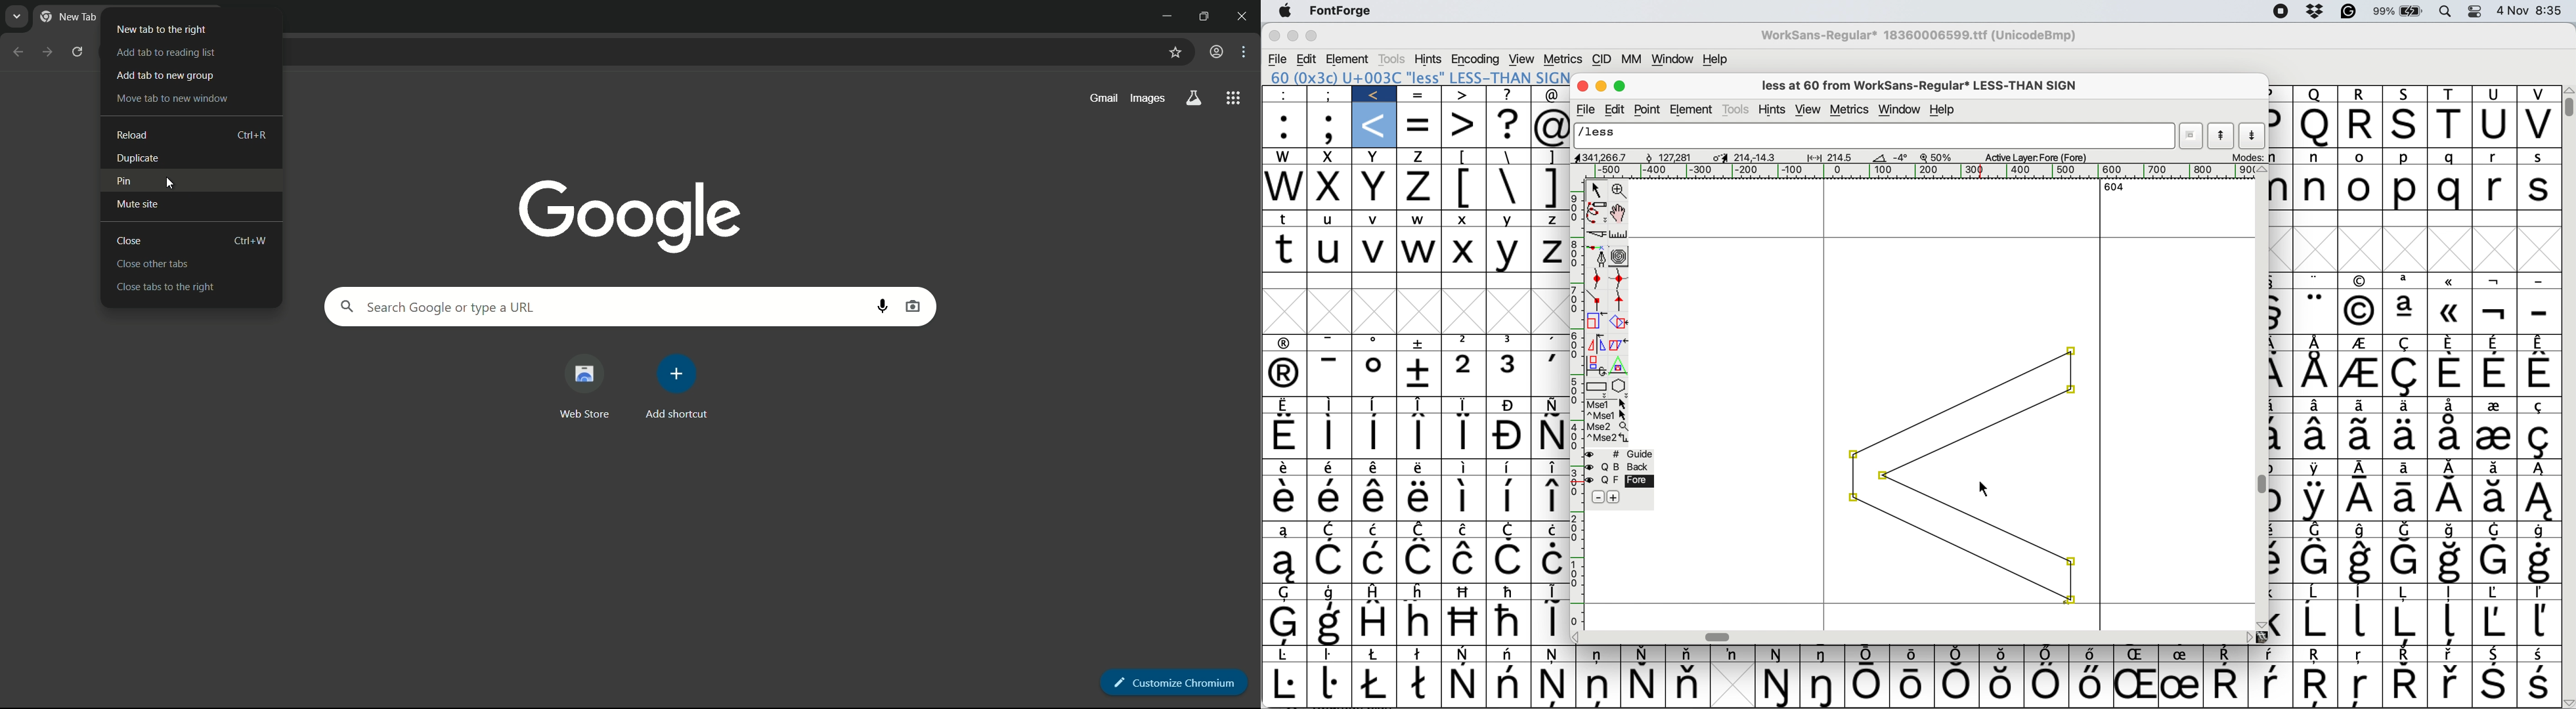  I want to click on google thumbnail, so click(626, 214).